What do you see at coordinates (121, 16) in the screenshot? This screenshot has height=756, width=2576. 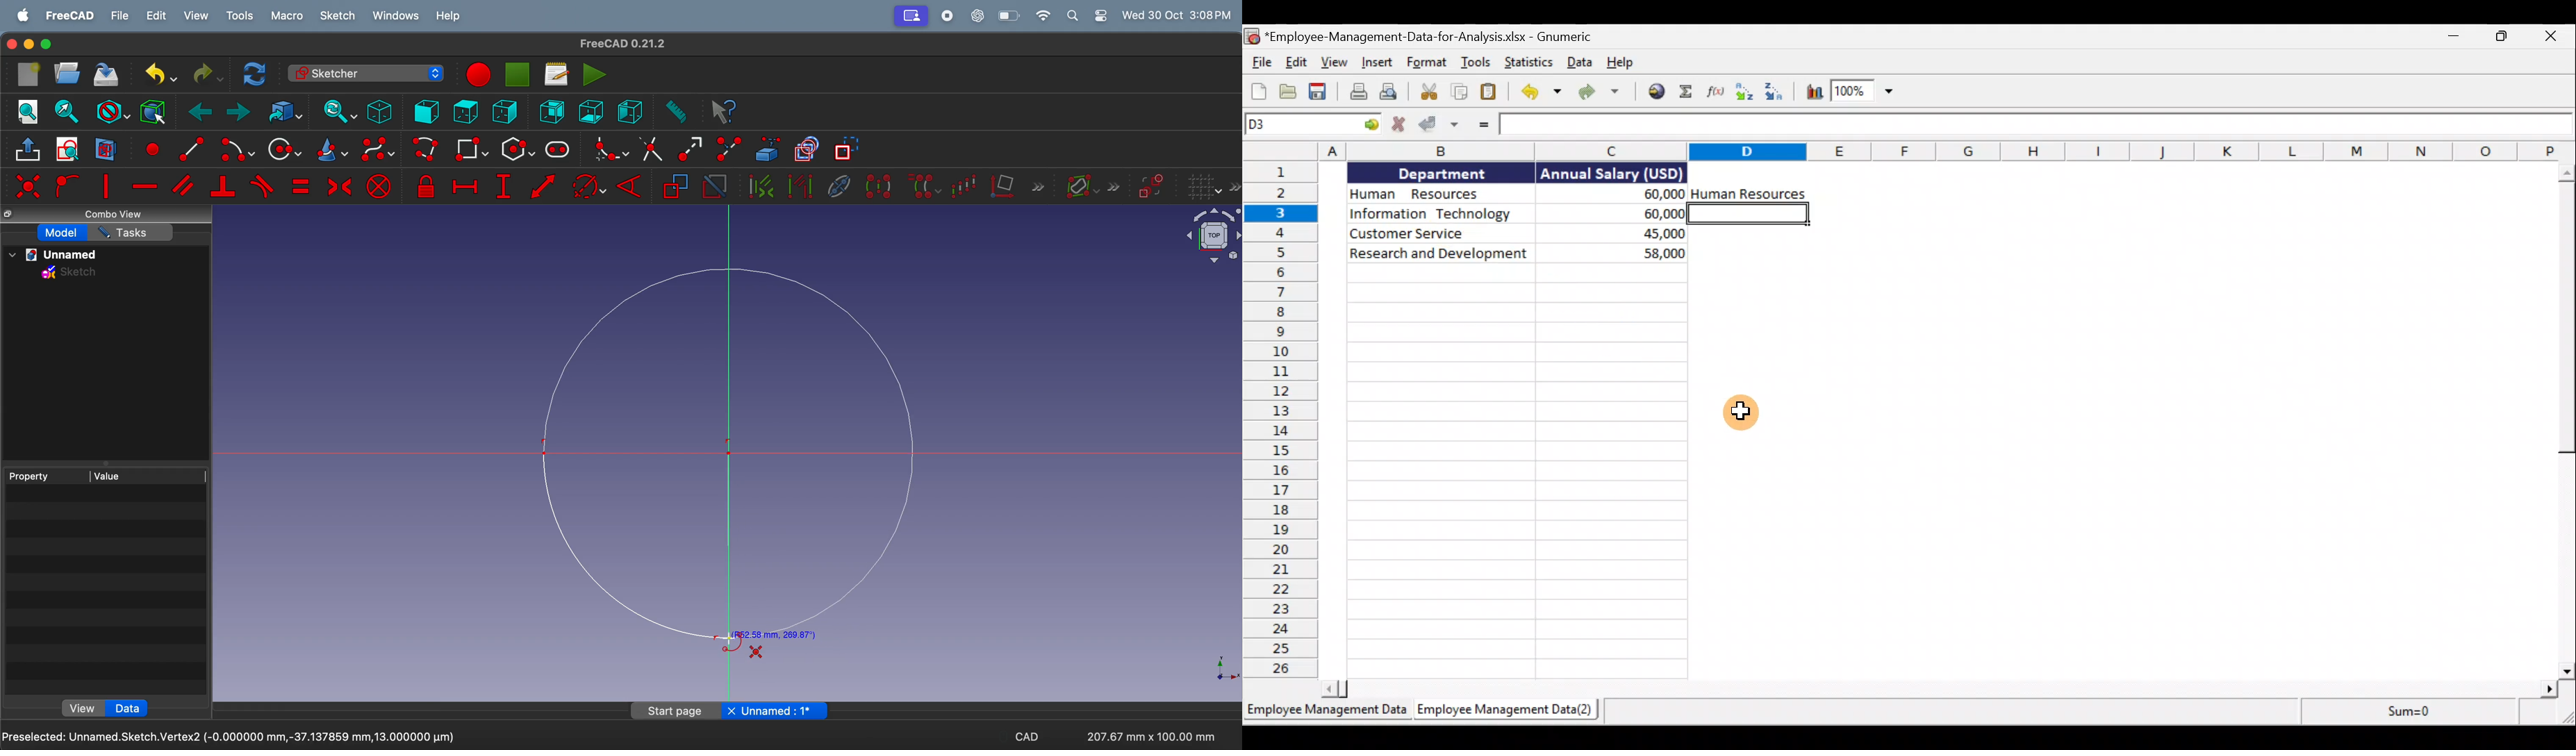 I see `file` at bounding box center [121, 16].